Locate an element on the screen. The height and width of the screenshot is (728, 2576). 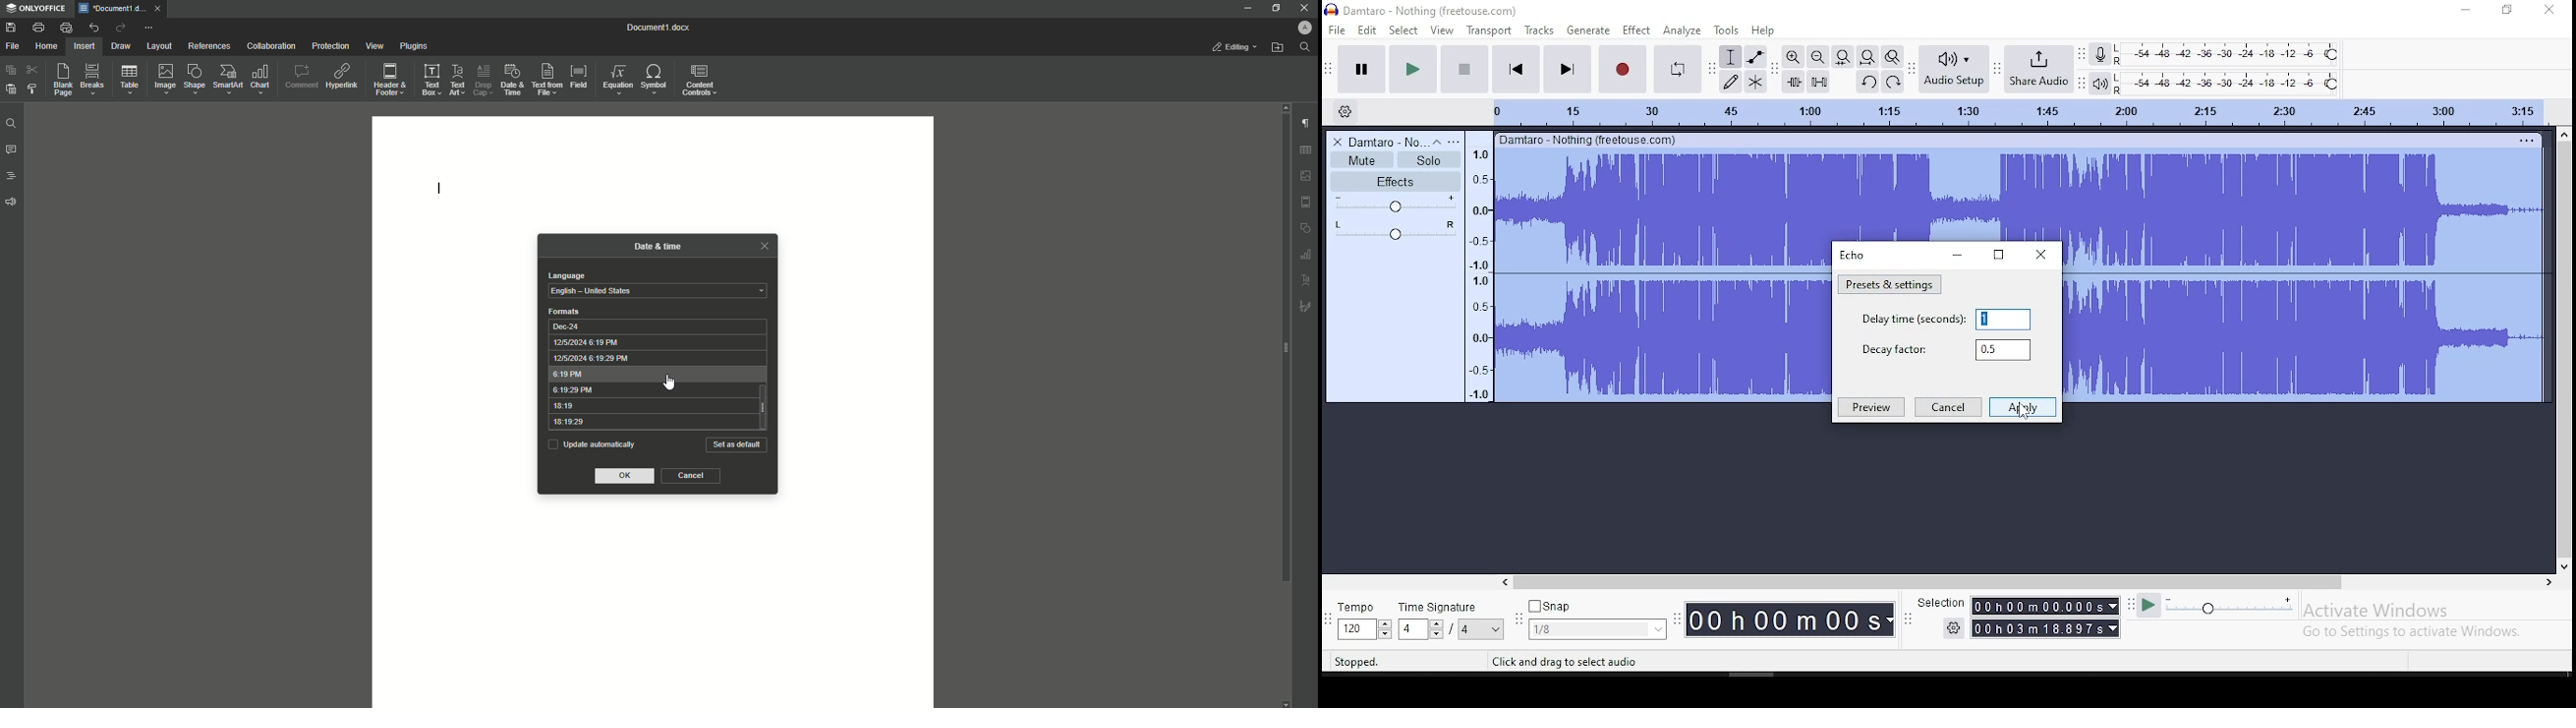
fit project to width is located at coordinates (1843, 57).